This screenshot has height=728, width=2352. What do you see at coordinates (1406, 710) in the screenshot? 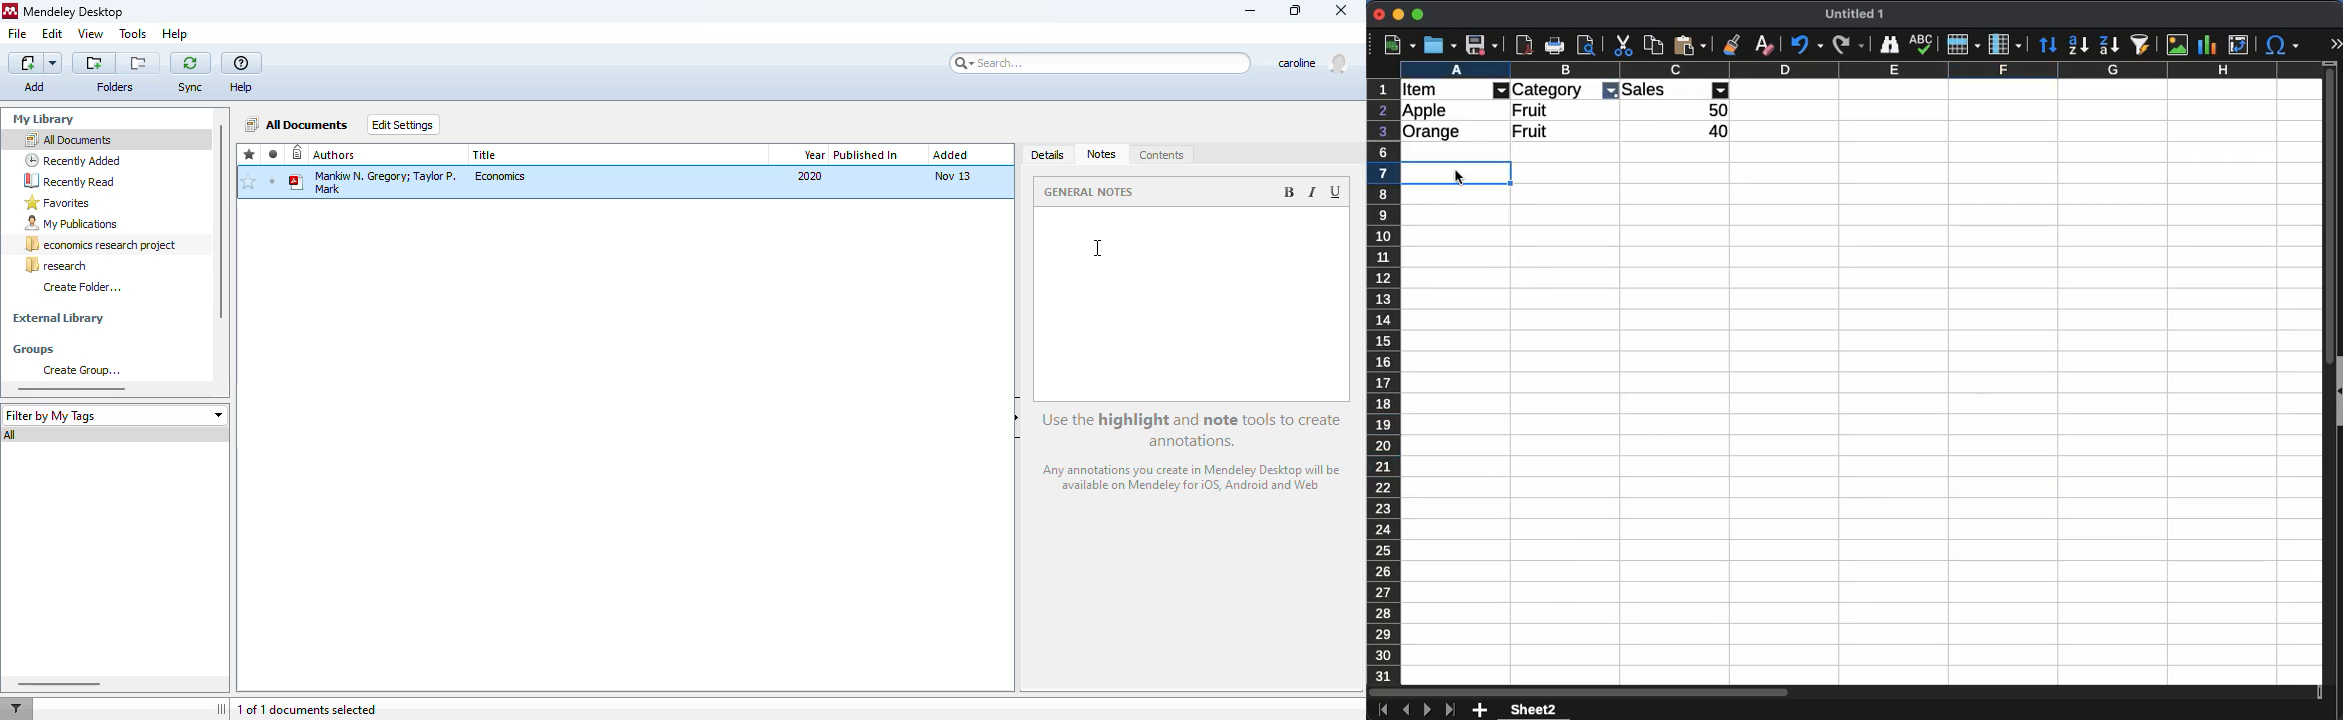
I see `previous sheet` at bounding box center [1406, 710].